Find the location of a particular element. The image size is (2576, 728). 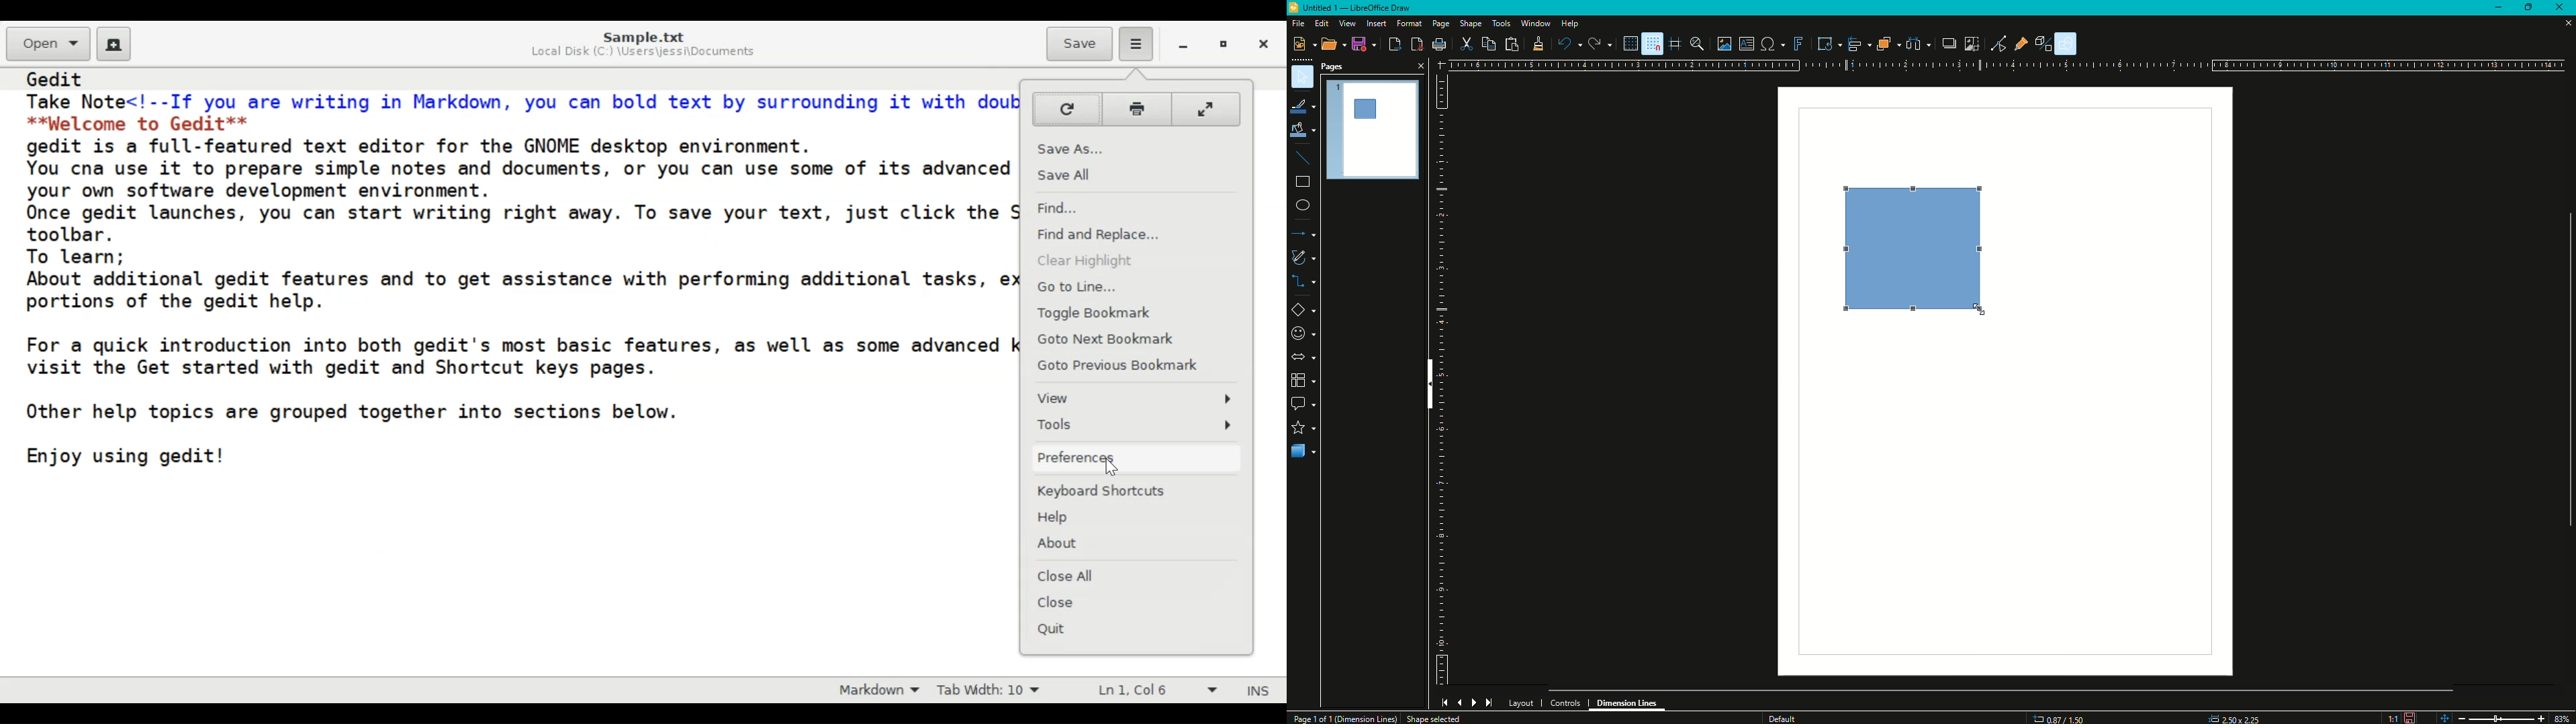

Insert is located at coordinates (1375, 24).